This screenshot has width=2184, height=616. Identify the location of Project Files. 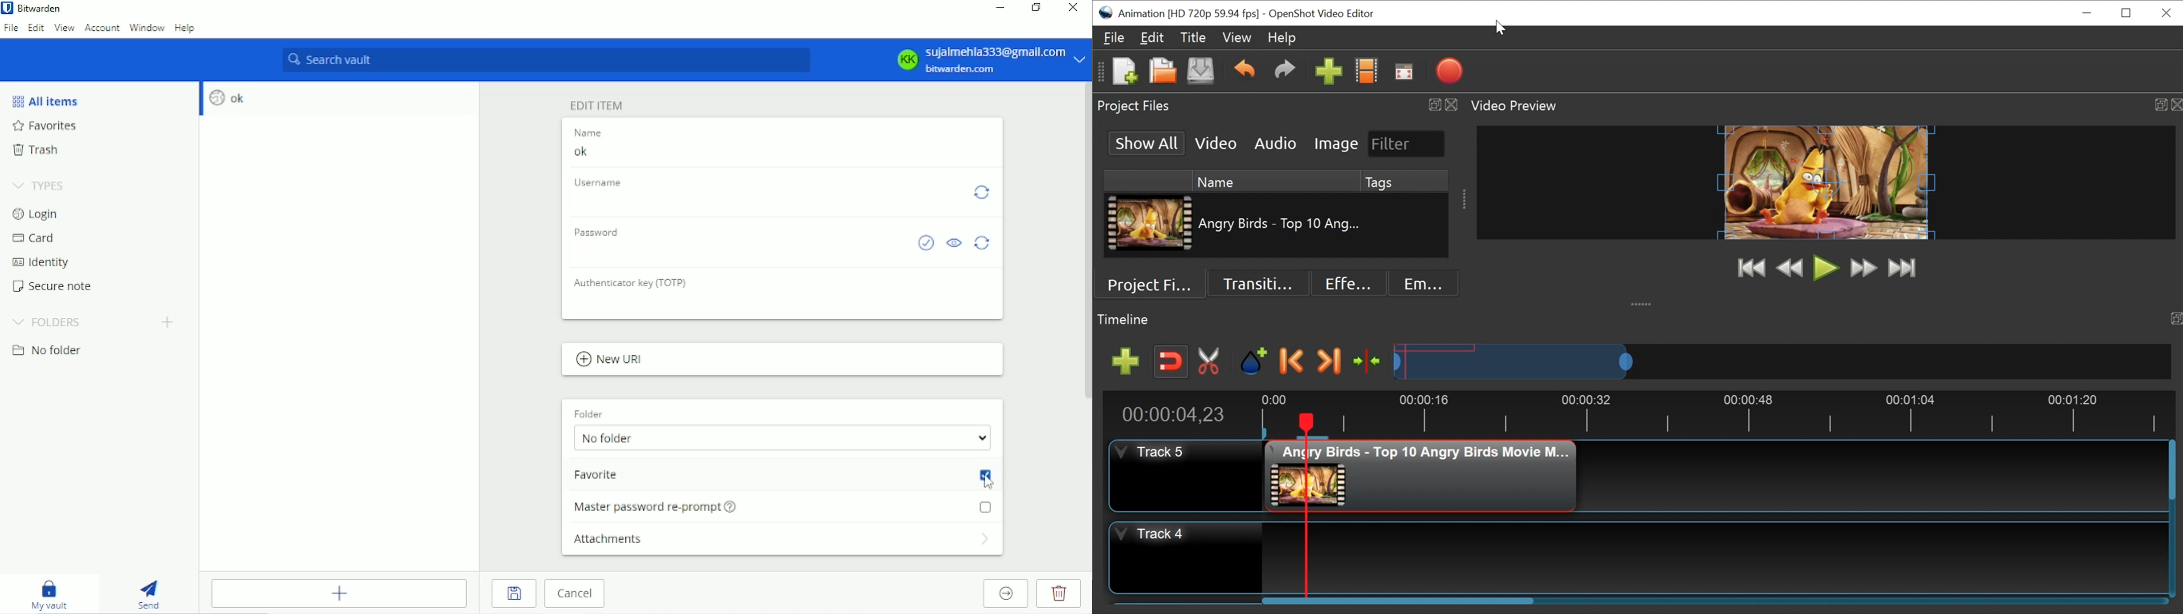
(1154, 284).